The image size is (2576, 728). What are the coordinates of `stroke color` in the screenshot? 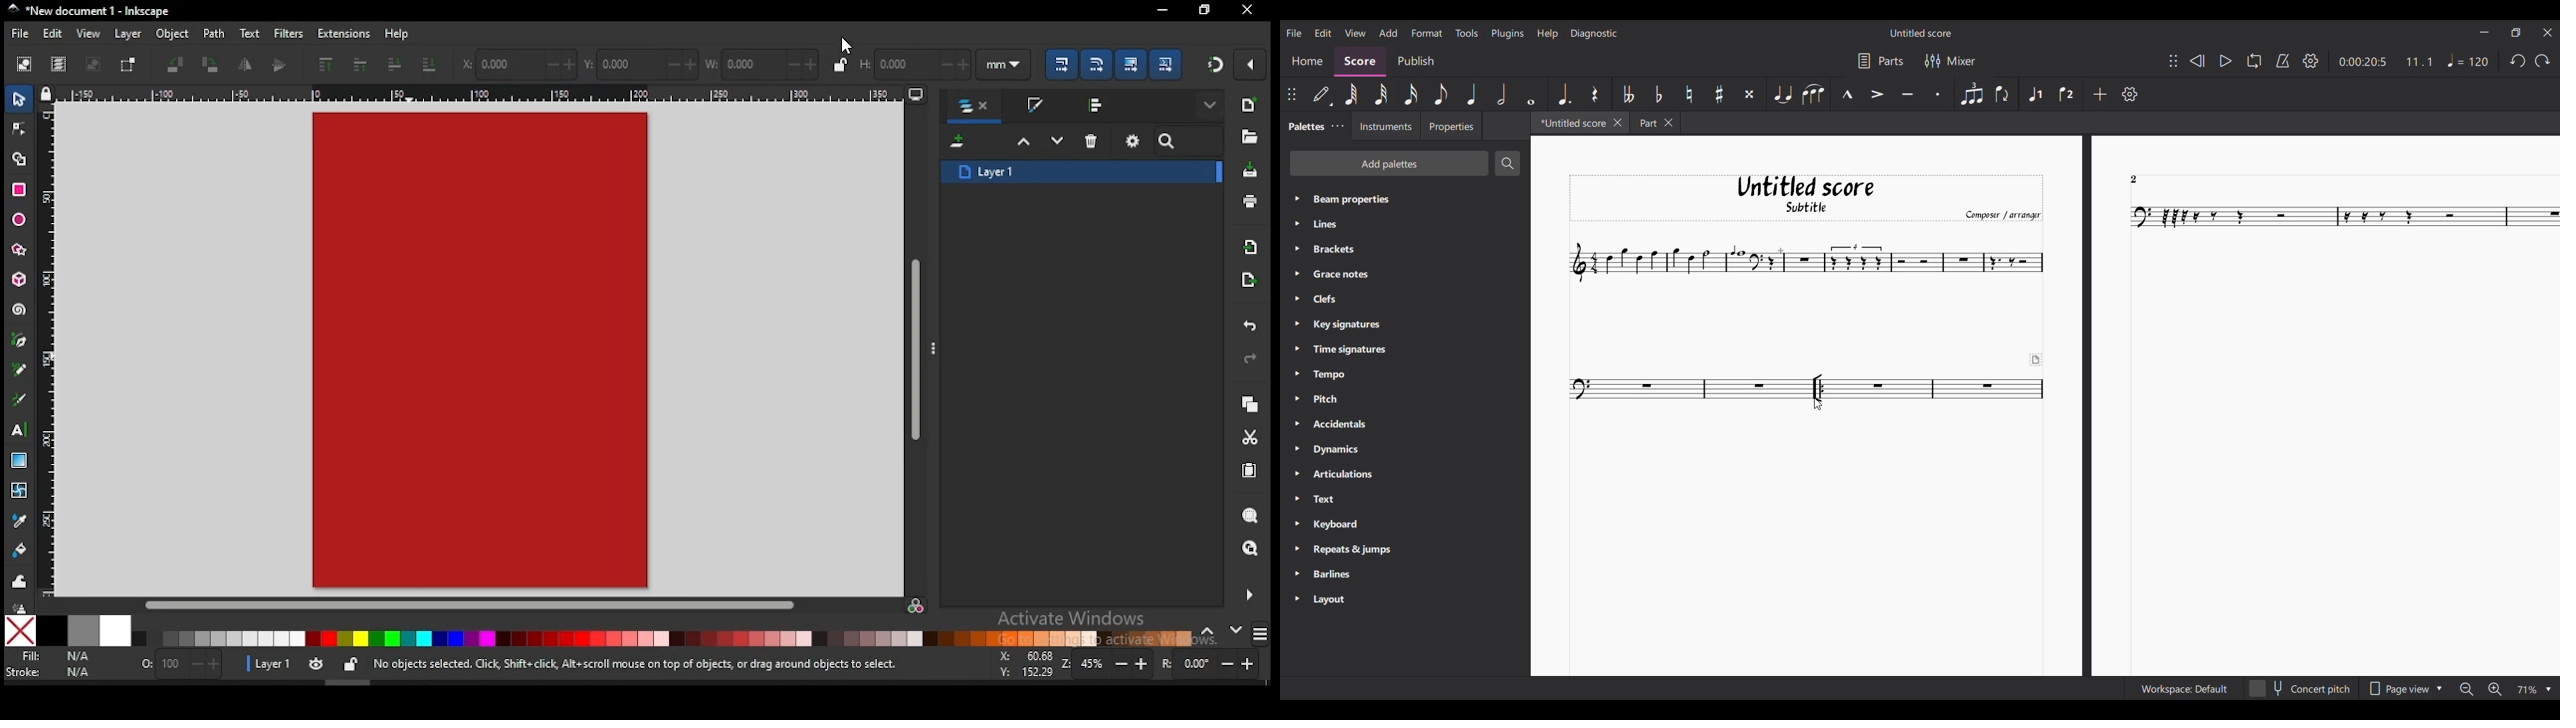 It's located at (49, 671).